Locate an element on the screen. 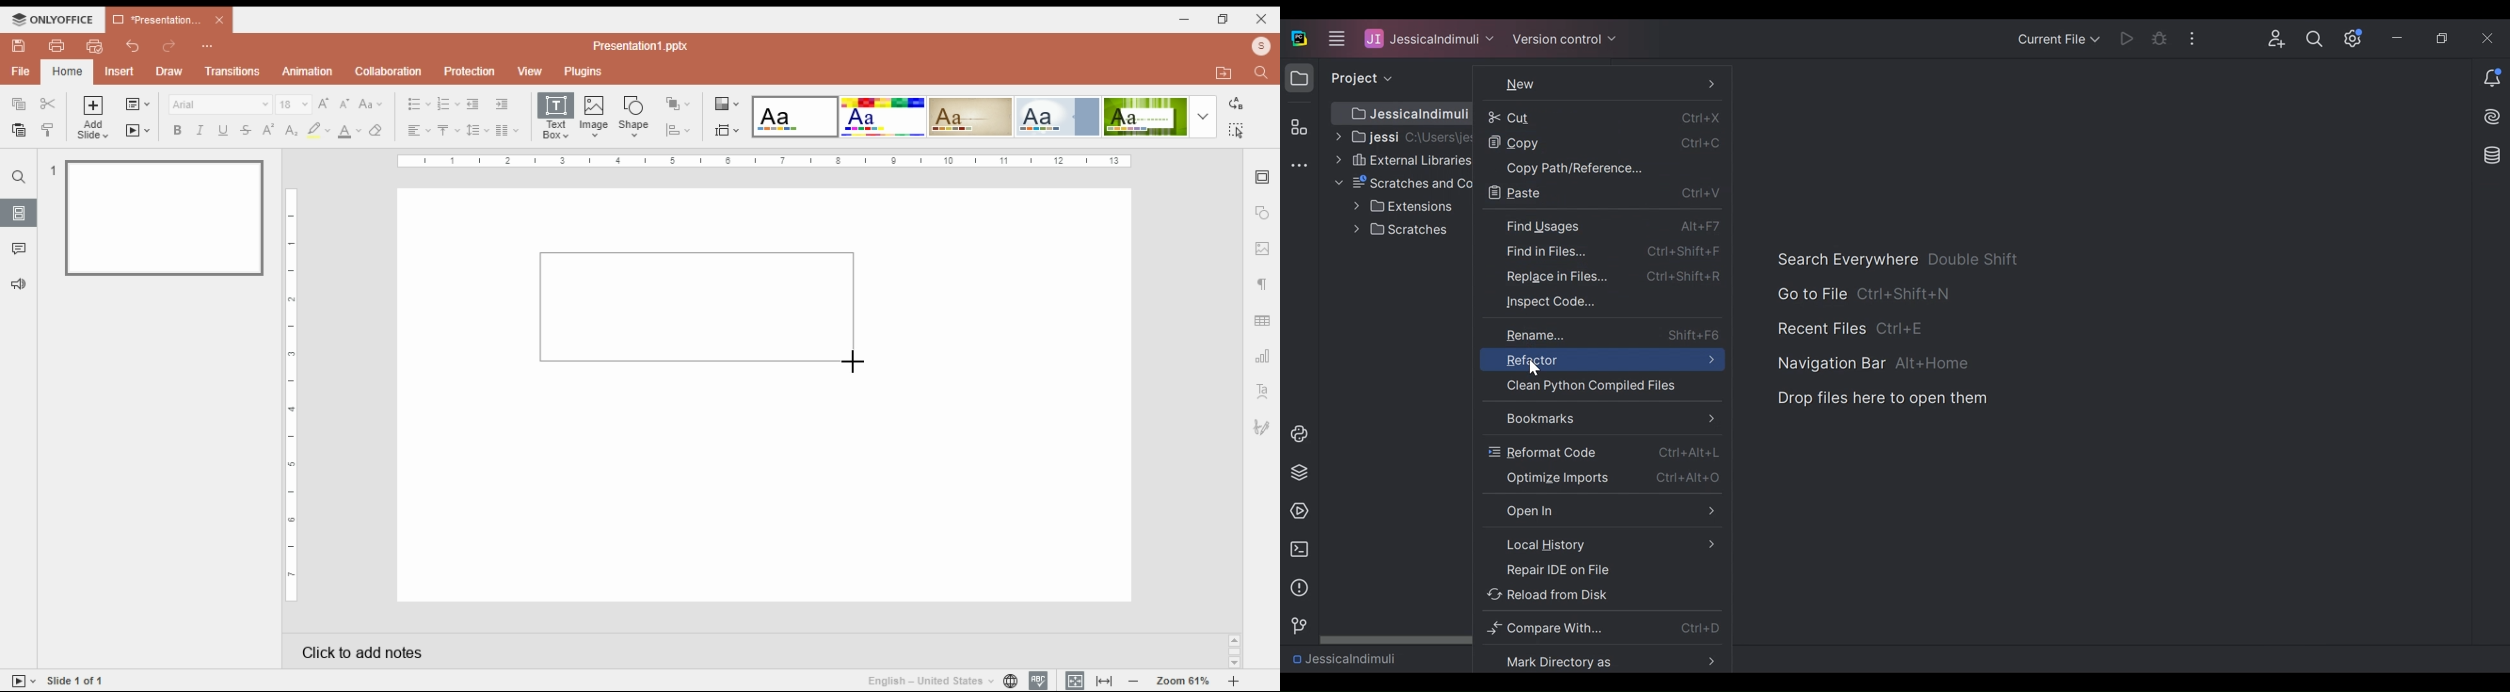 Image resolution: width=2520 pixels, height=700 pixels. Refractor is located at coordinates (1600, 359).